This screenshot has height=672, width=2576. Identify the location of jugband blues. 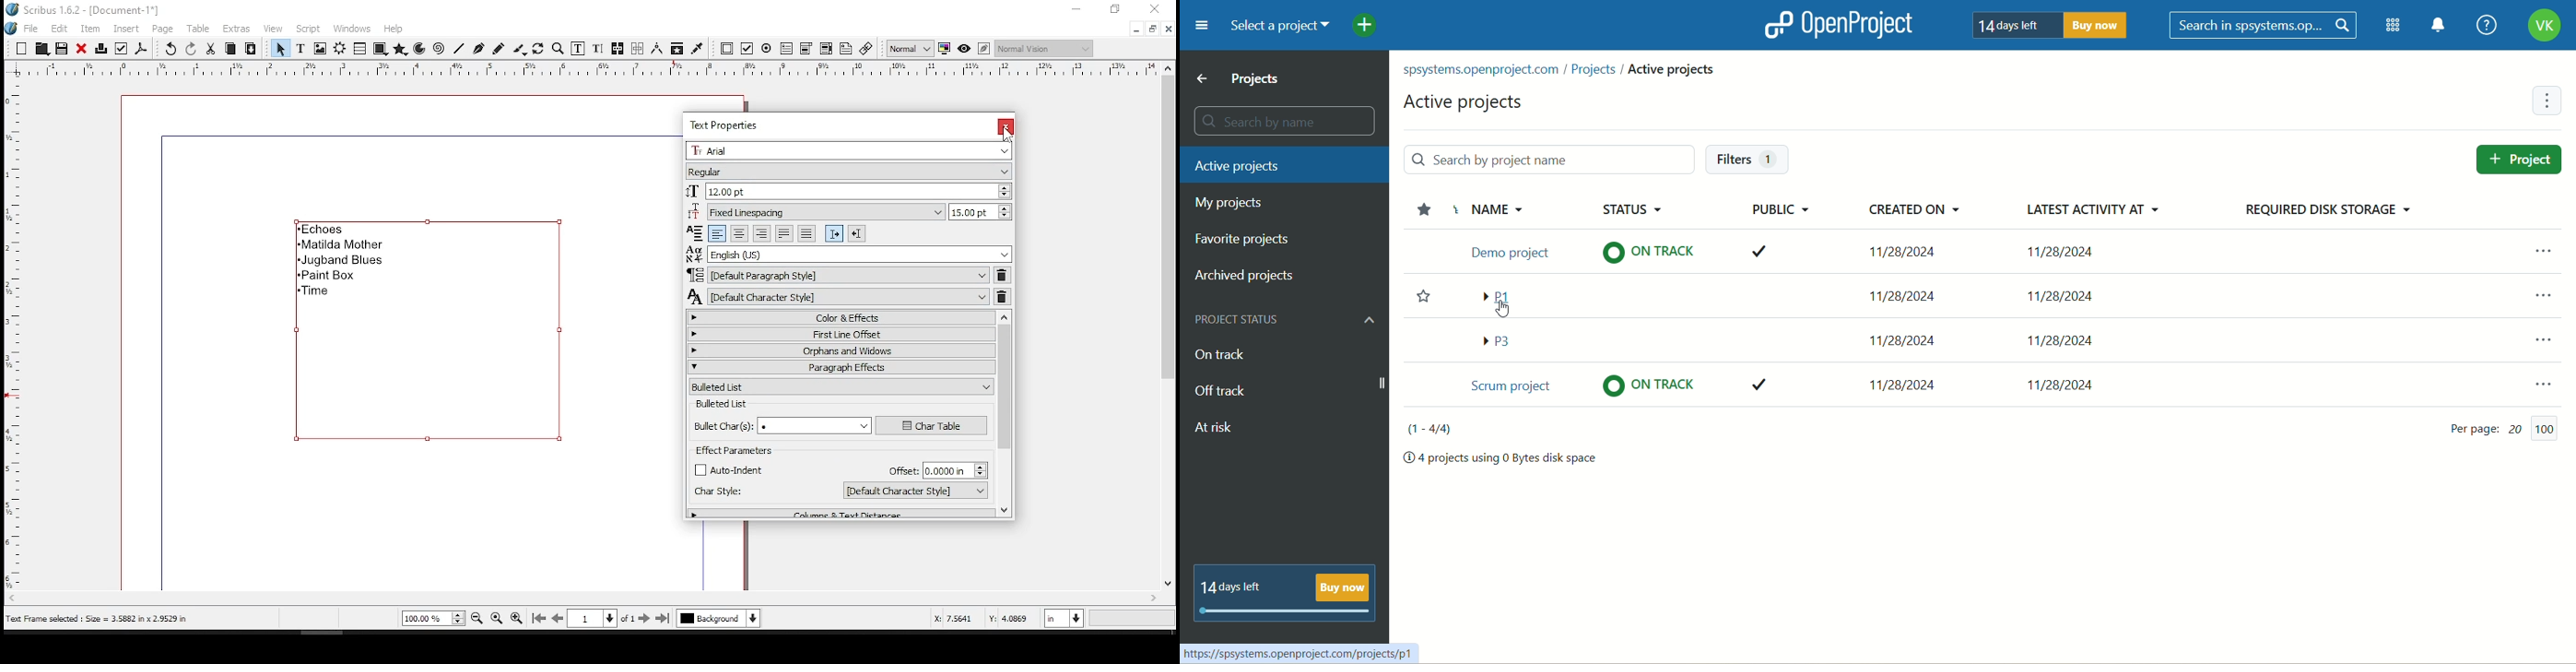
(340, 262).